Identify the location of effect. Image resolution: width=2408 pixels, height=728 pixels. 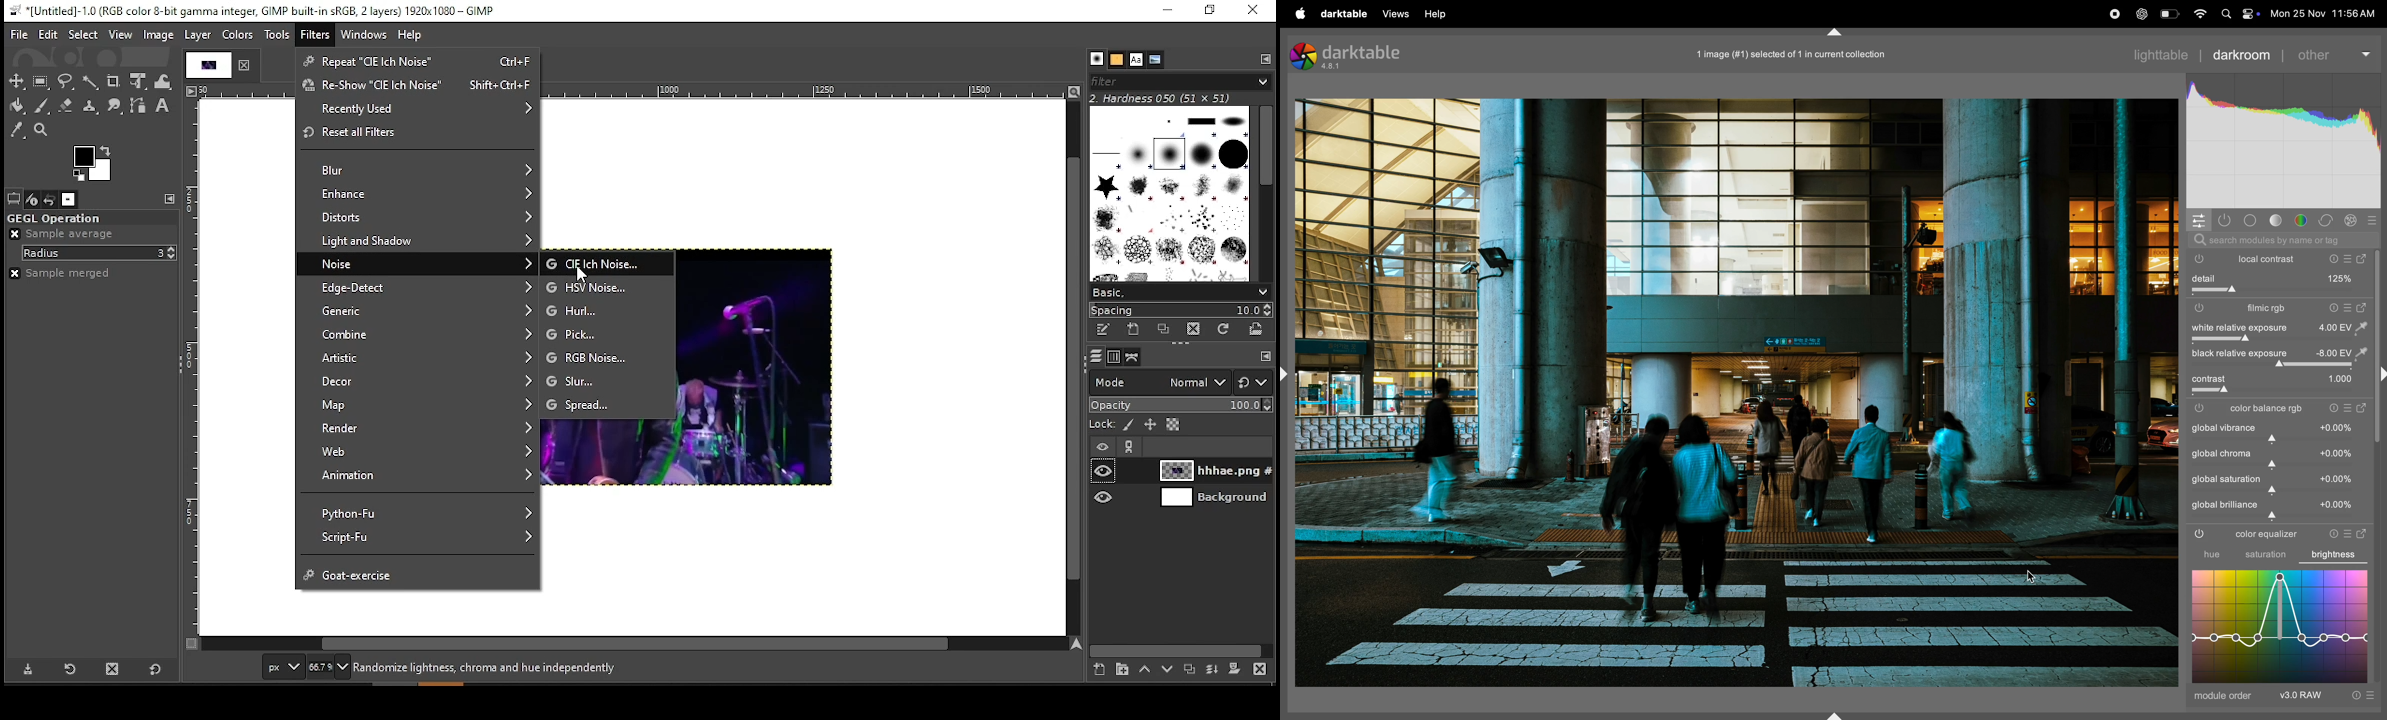
(2351, 220).